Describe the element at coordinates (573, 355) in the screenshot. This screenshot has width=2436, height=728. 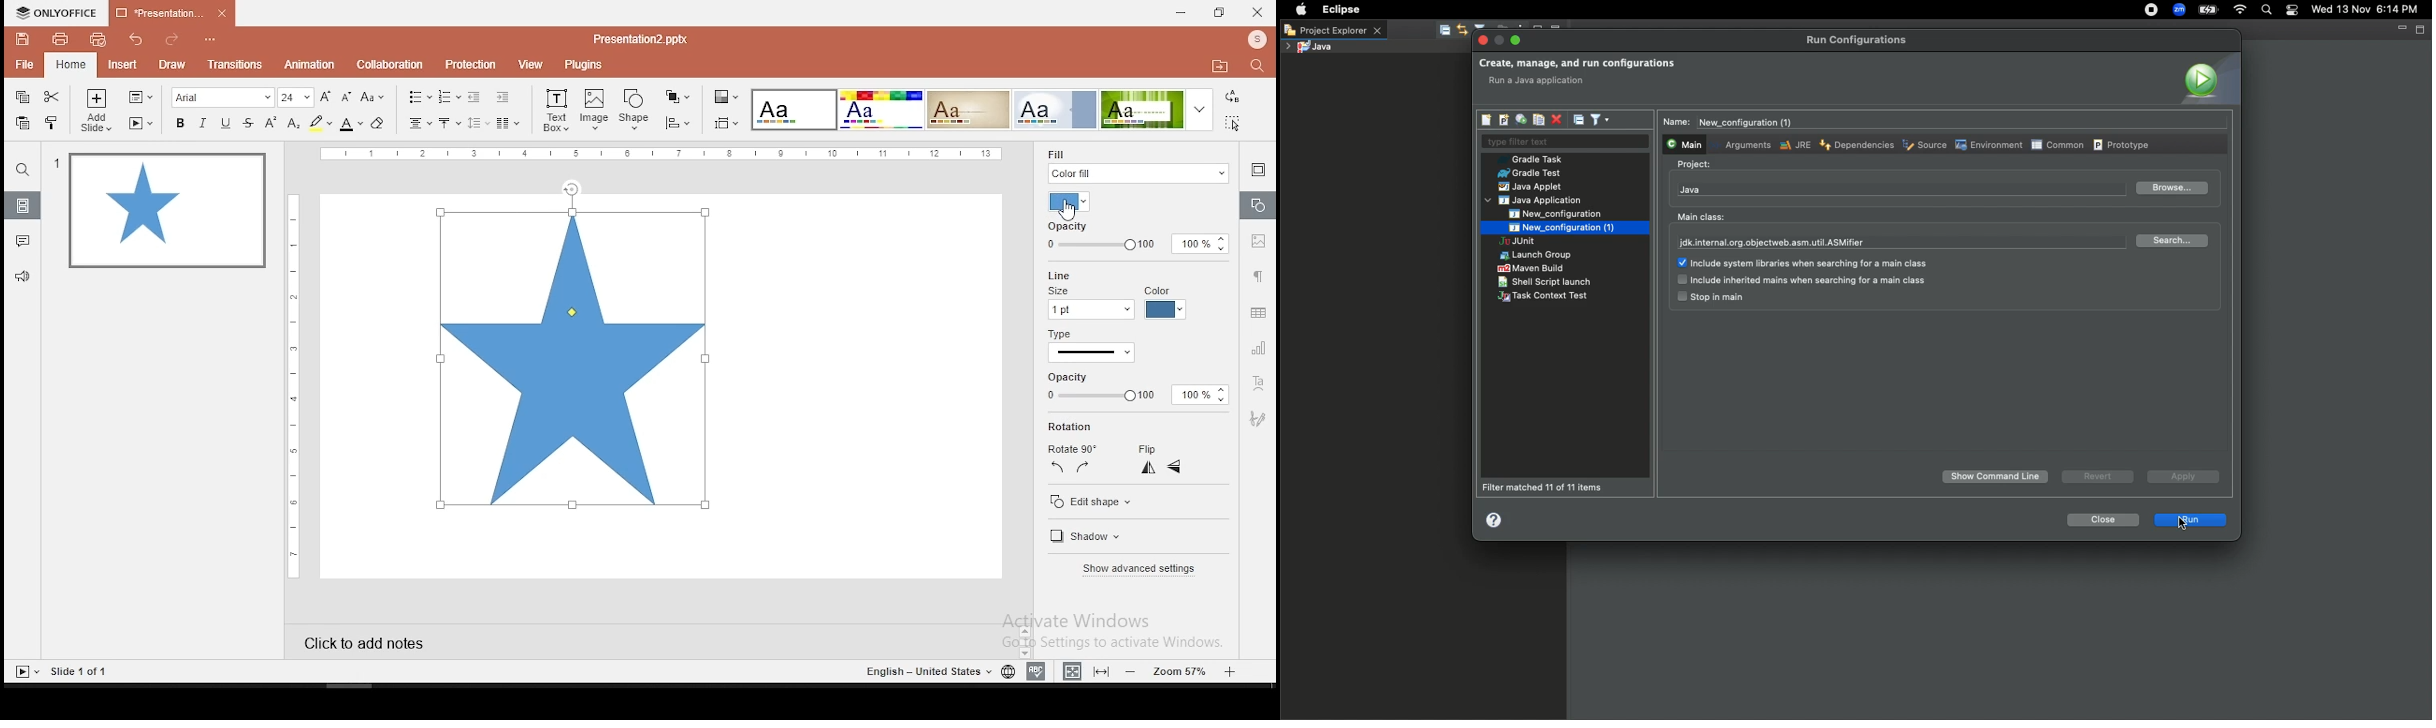
I see `active shape` at that location.